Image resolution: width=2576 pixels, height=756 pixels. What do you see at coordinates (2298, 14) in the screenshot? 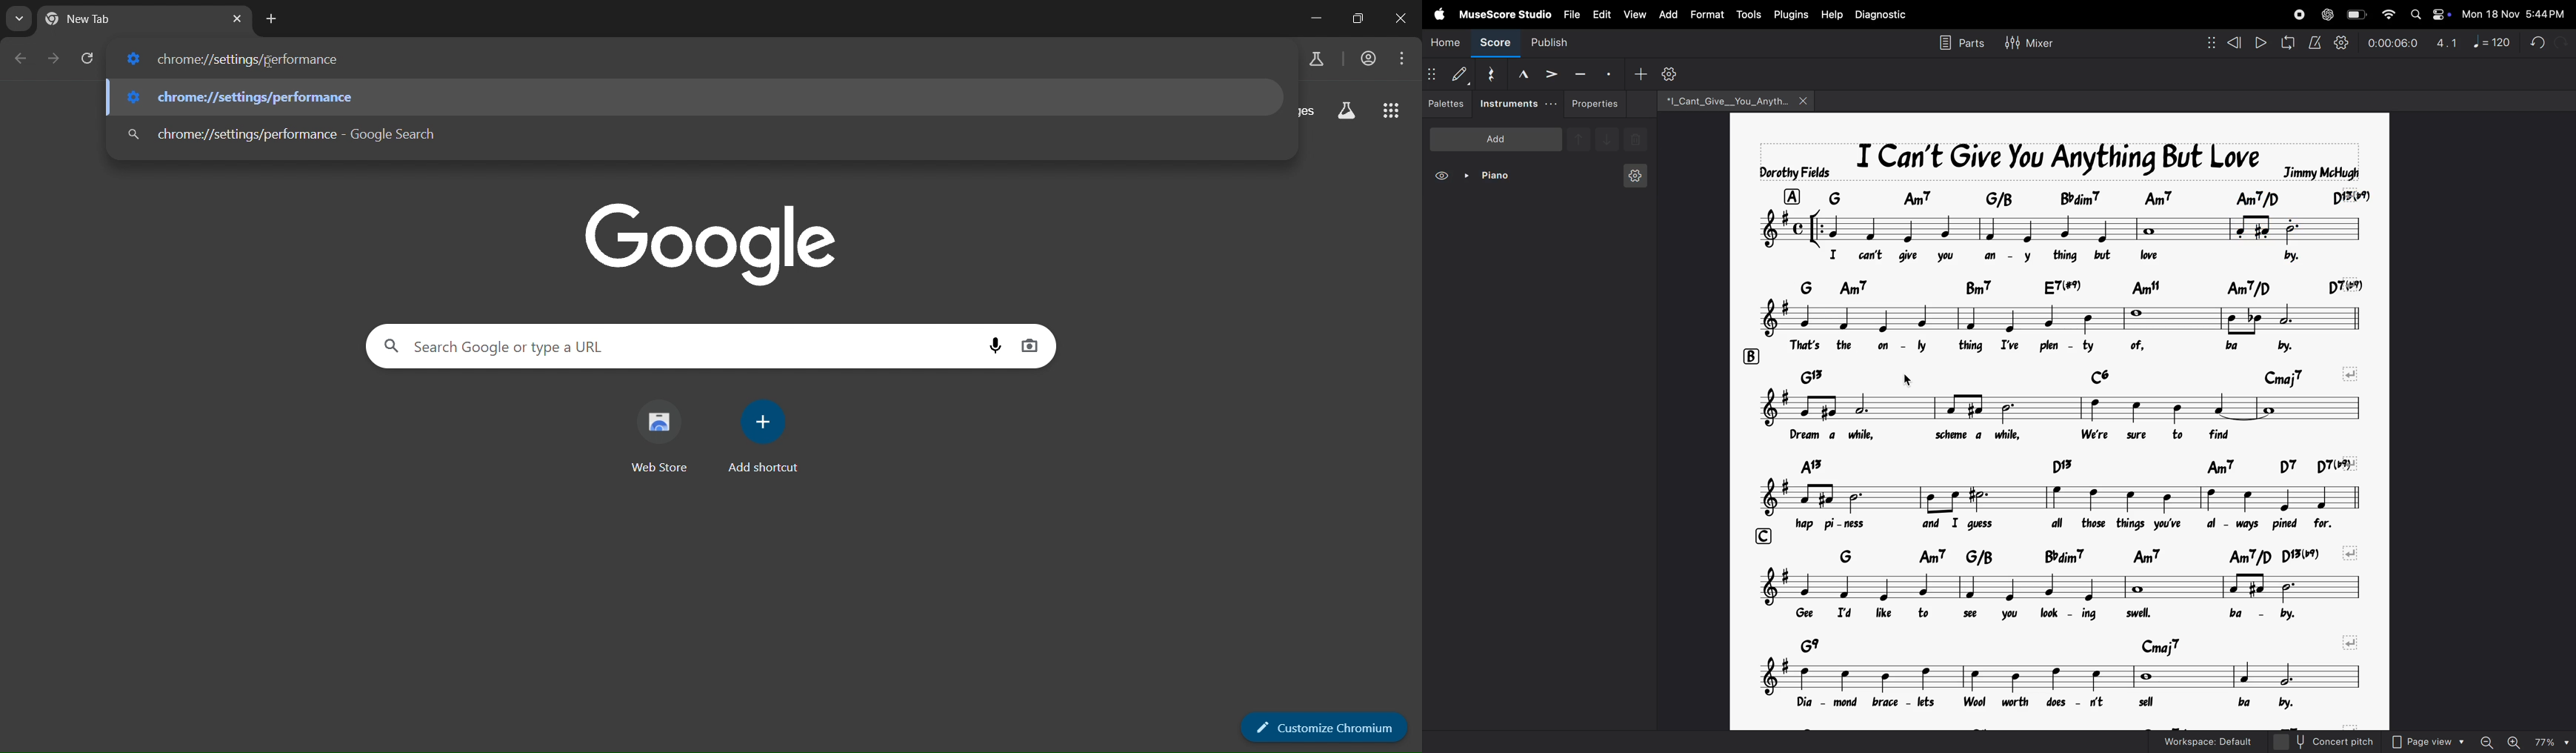
I see `record` at bounding box center [2298, 14].